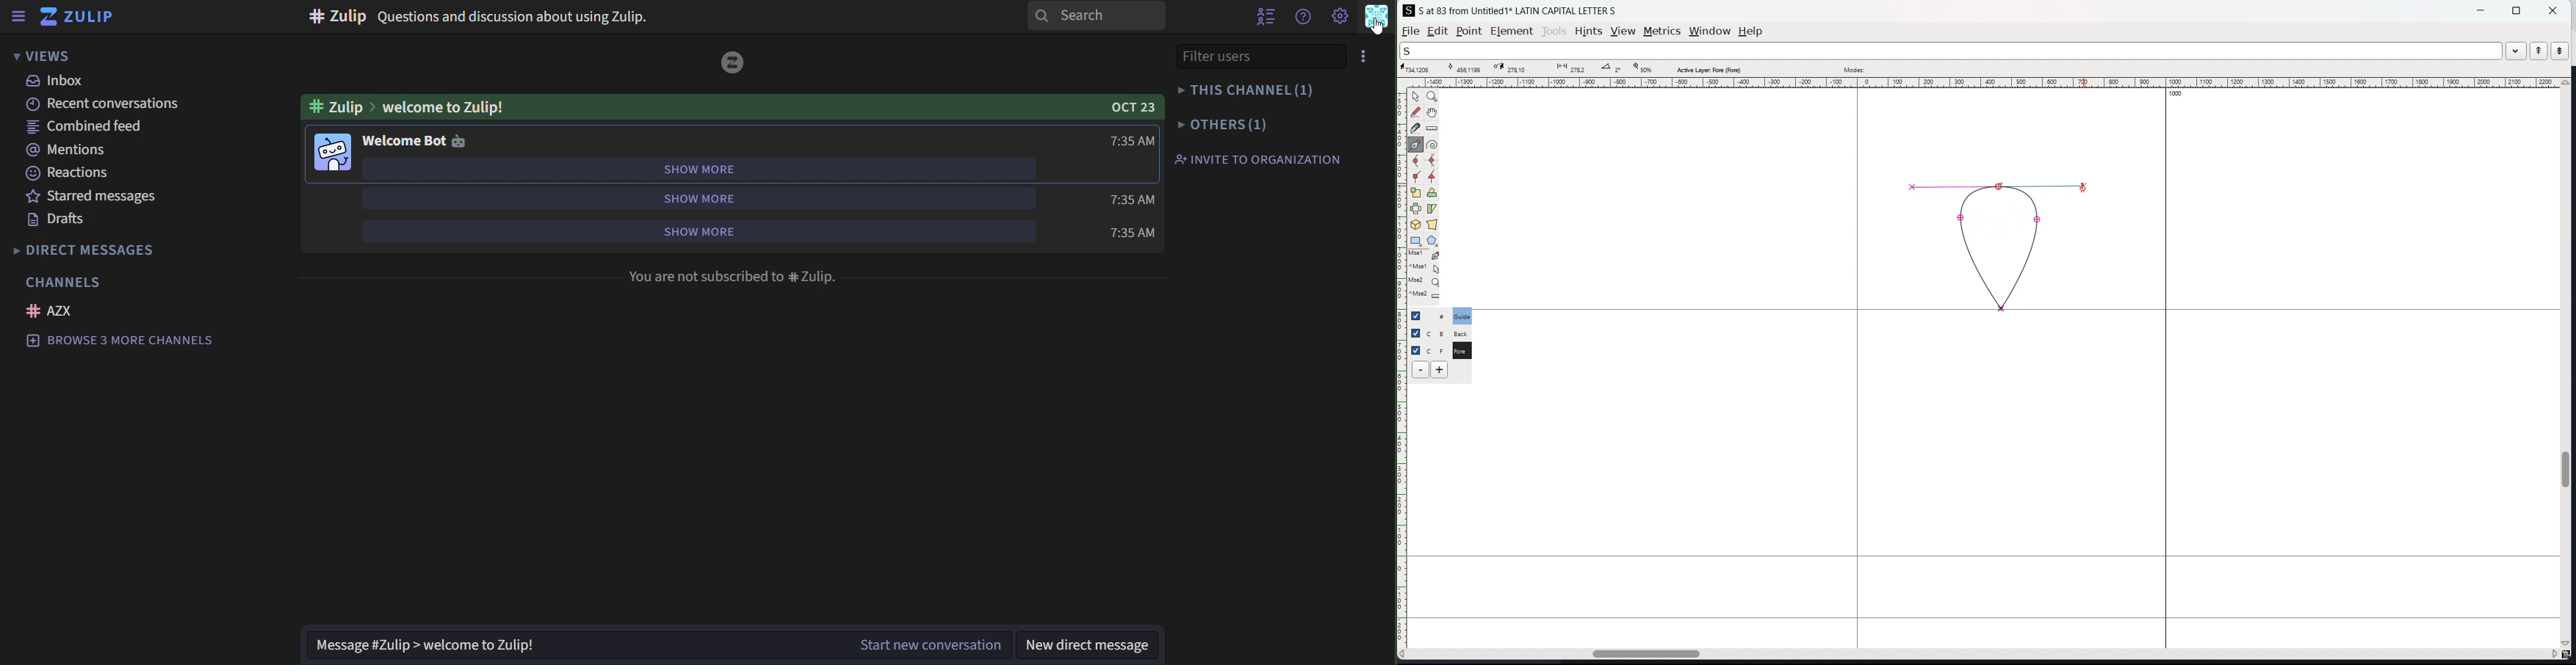  I want to click on active layer, so click(1708, 70).